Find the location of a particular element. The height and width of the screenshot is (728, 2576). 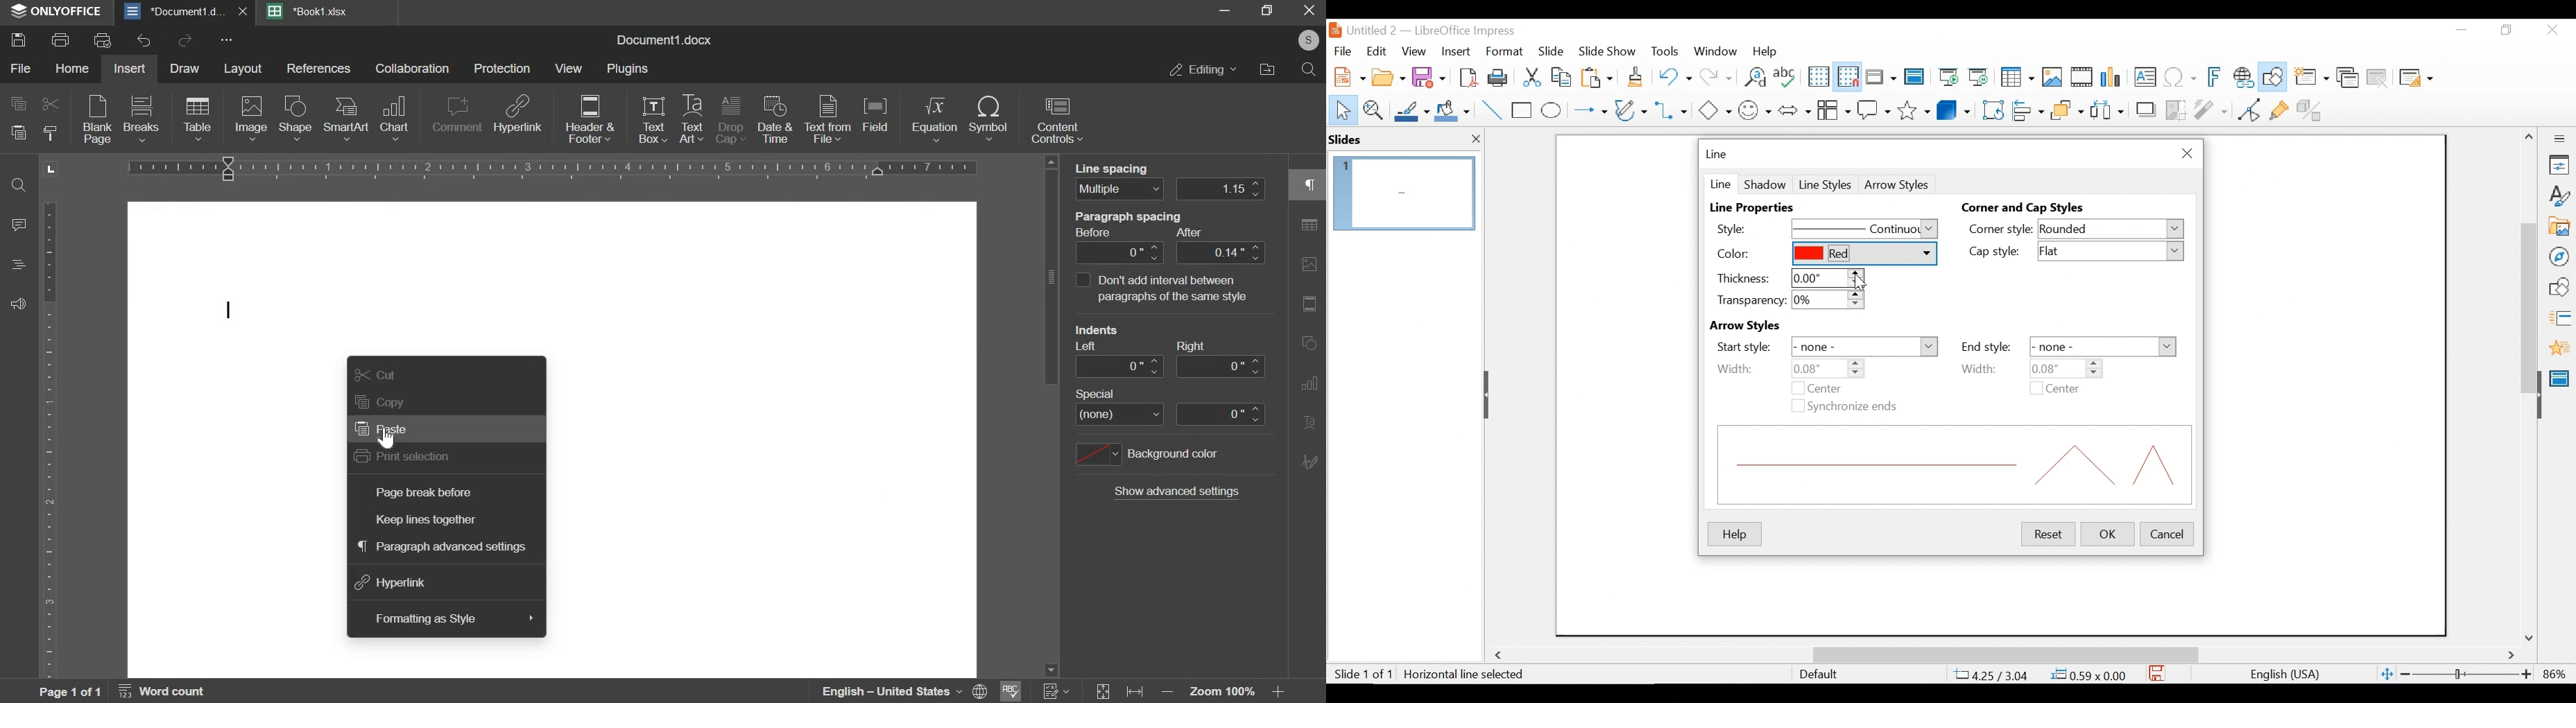

vertical scale is located at coordinates (49, 441).